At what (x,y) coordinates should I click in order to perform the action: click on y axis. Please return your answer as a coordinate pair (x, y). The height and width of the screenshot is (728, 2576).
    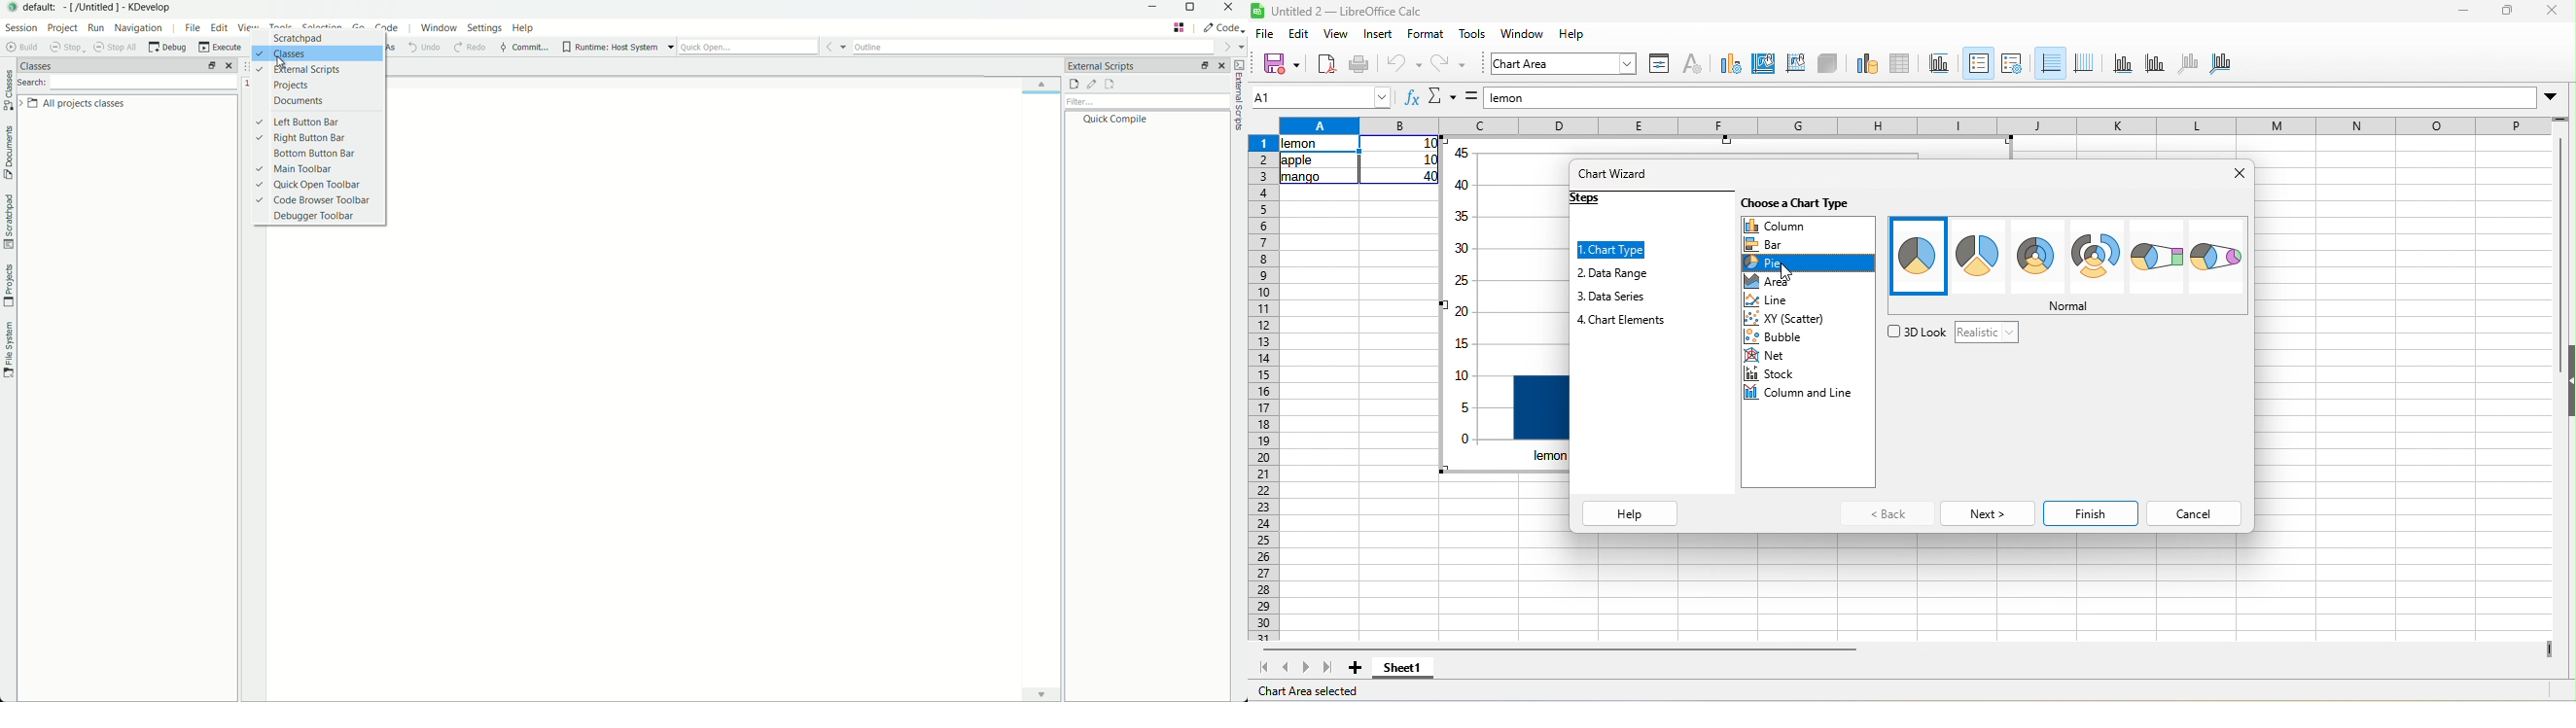
    Looking at the image, I should click on (2156, 63).